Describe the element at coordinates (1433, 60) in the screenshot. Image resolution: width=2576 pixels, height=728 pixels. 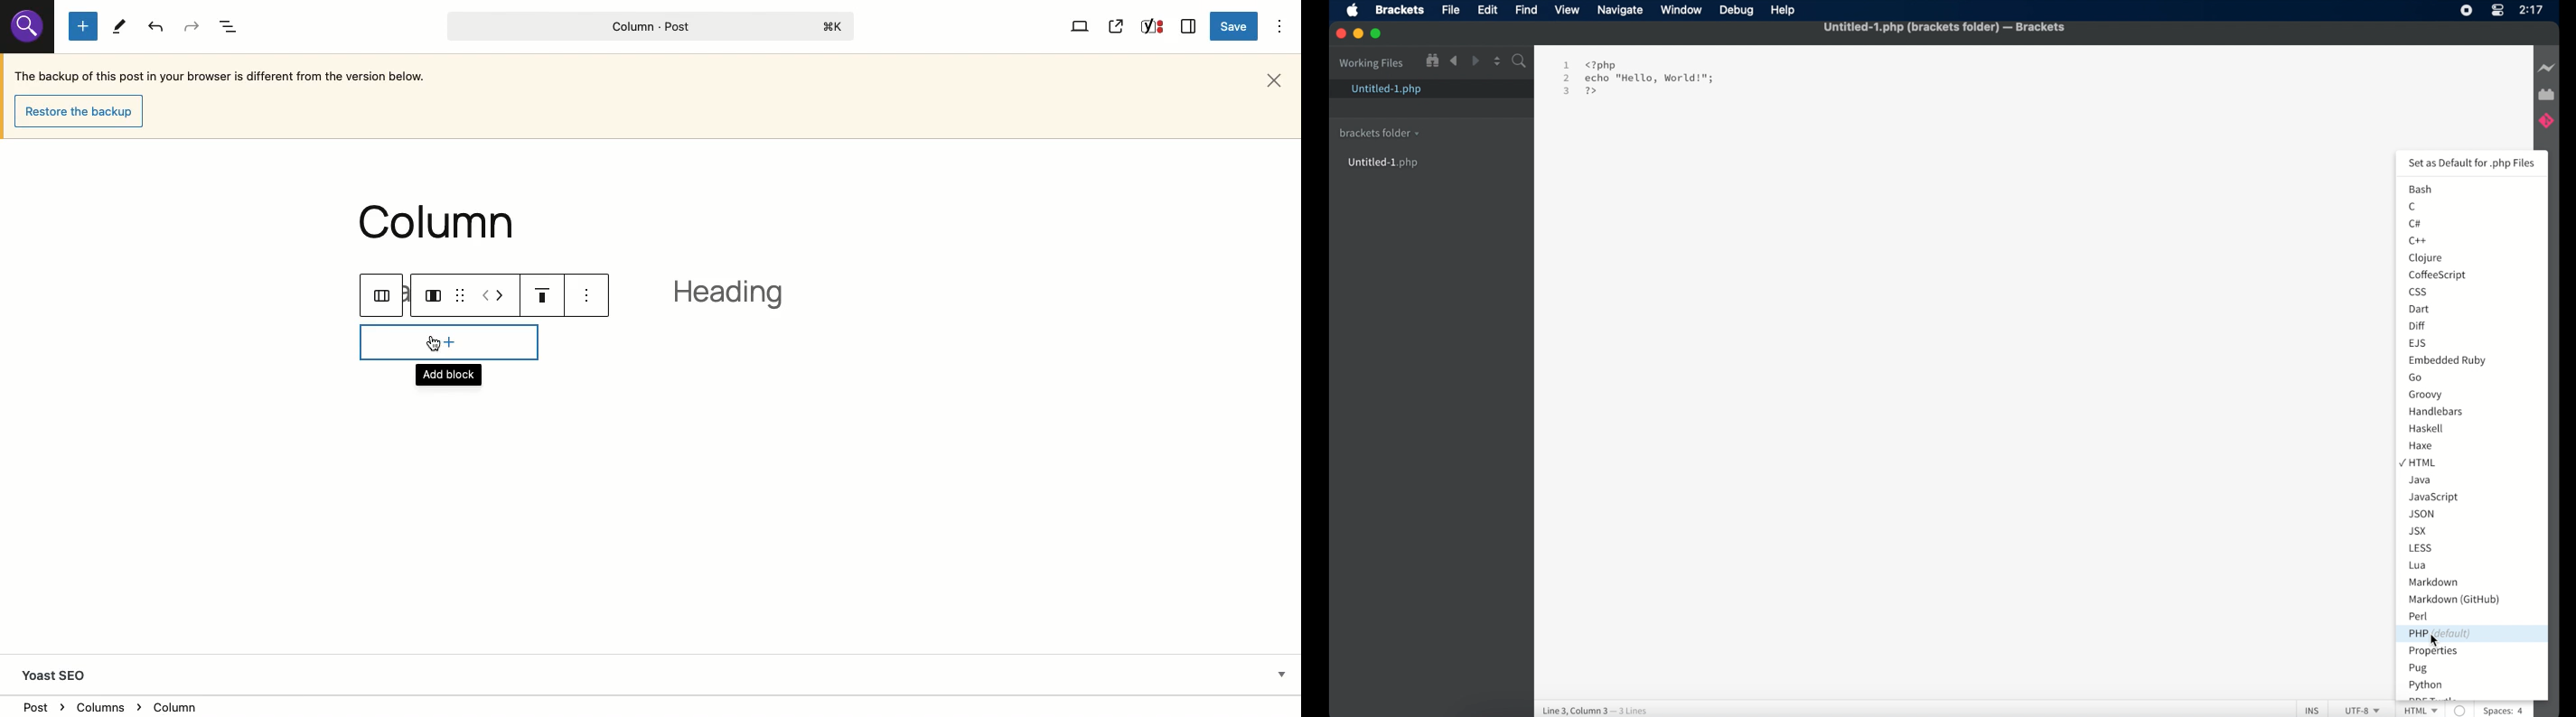
I see `show file in tree` at that location.